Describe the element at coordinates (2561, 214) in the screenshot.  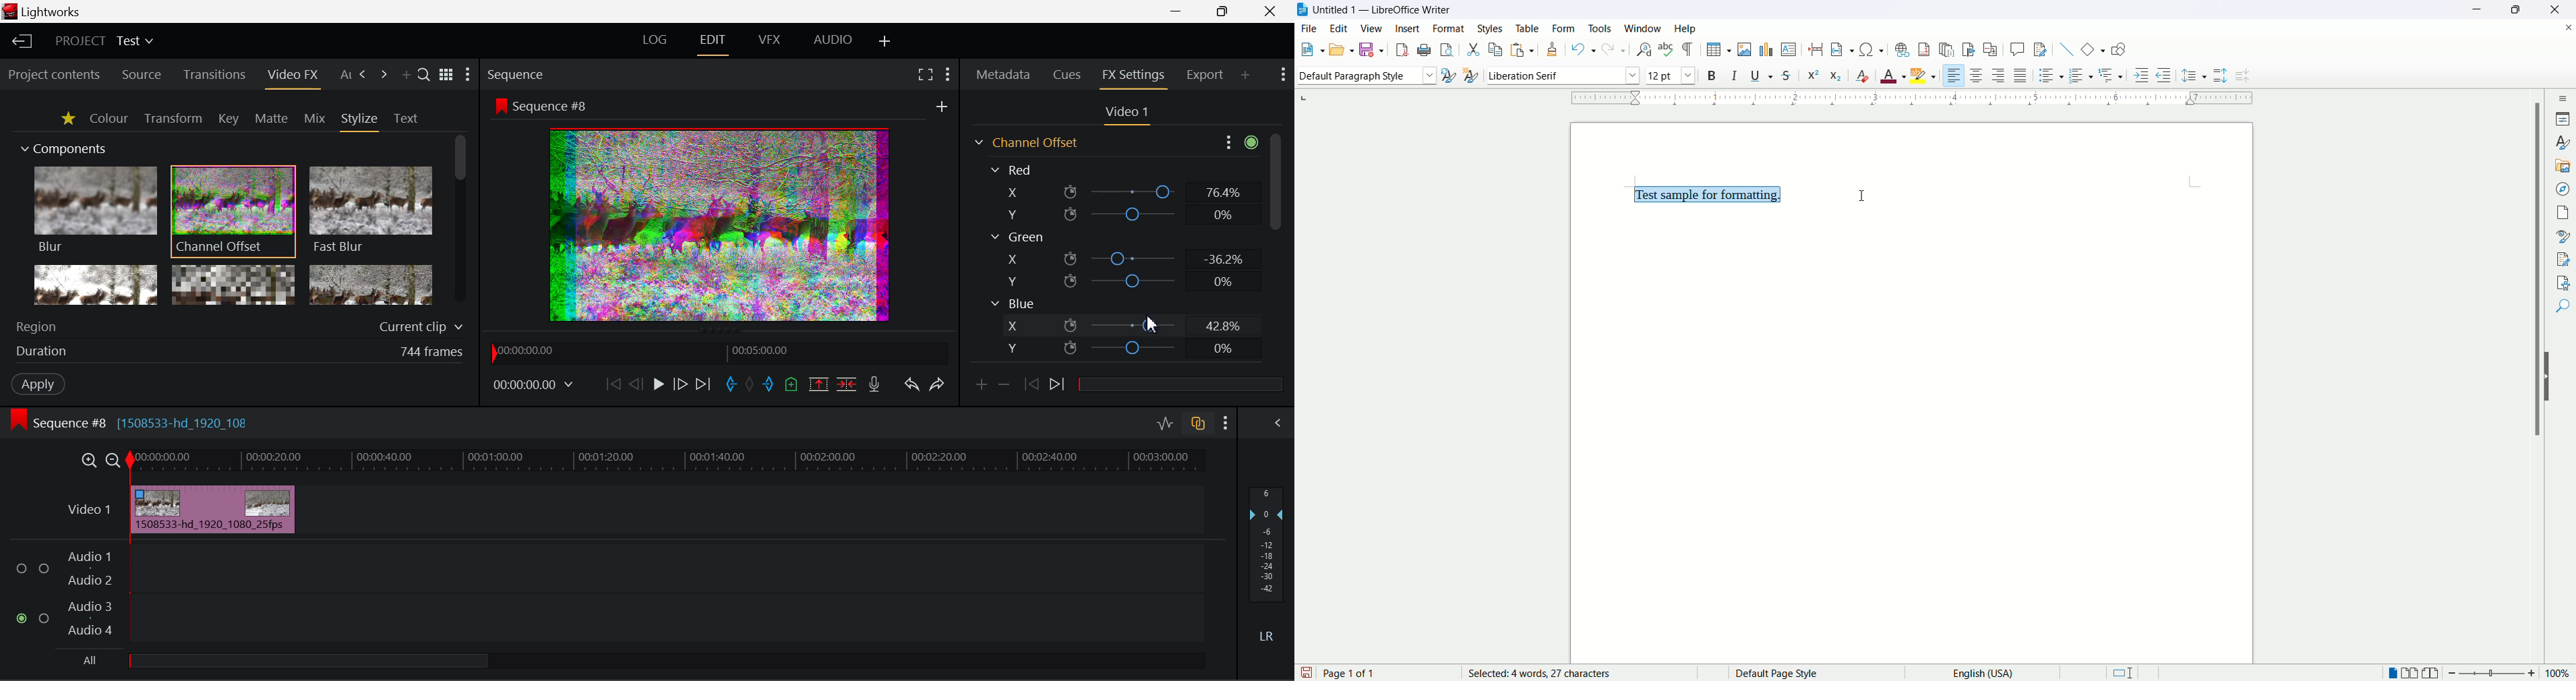
I see `page` at that location.